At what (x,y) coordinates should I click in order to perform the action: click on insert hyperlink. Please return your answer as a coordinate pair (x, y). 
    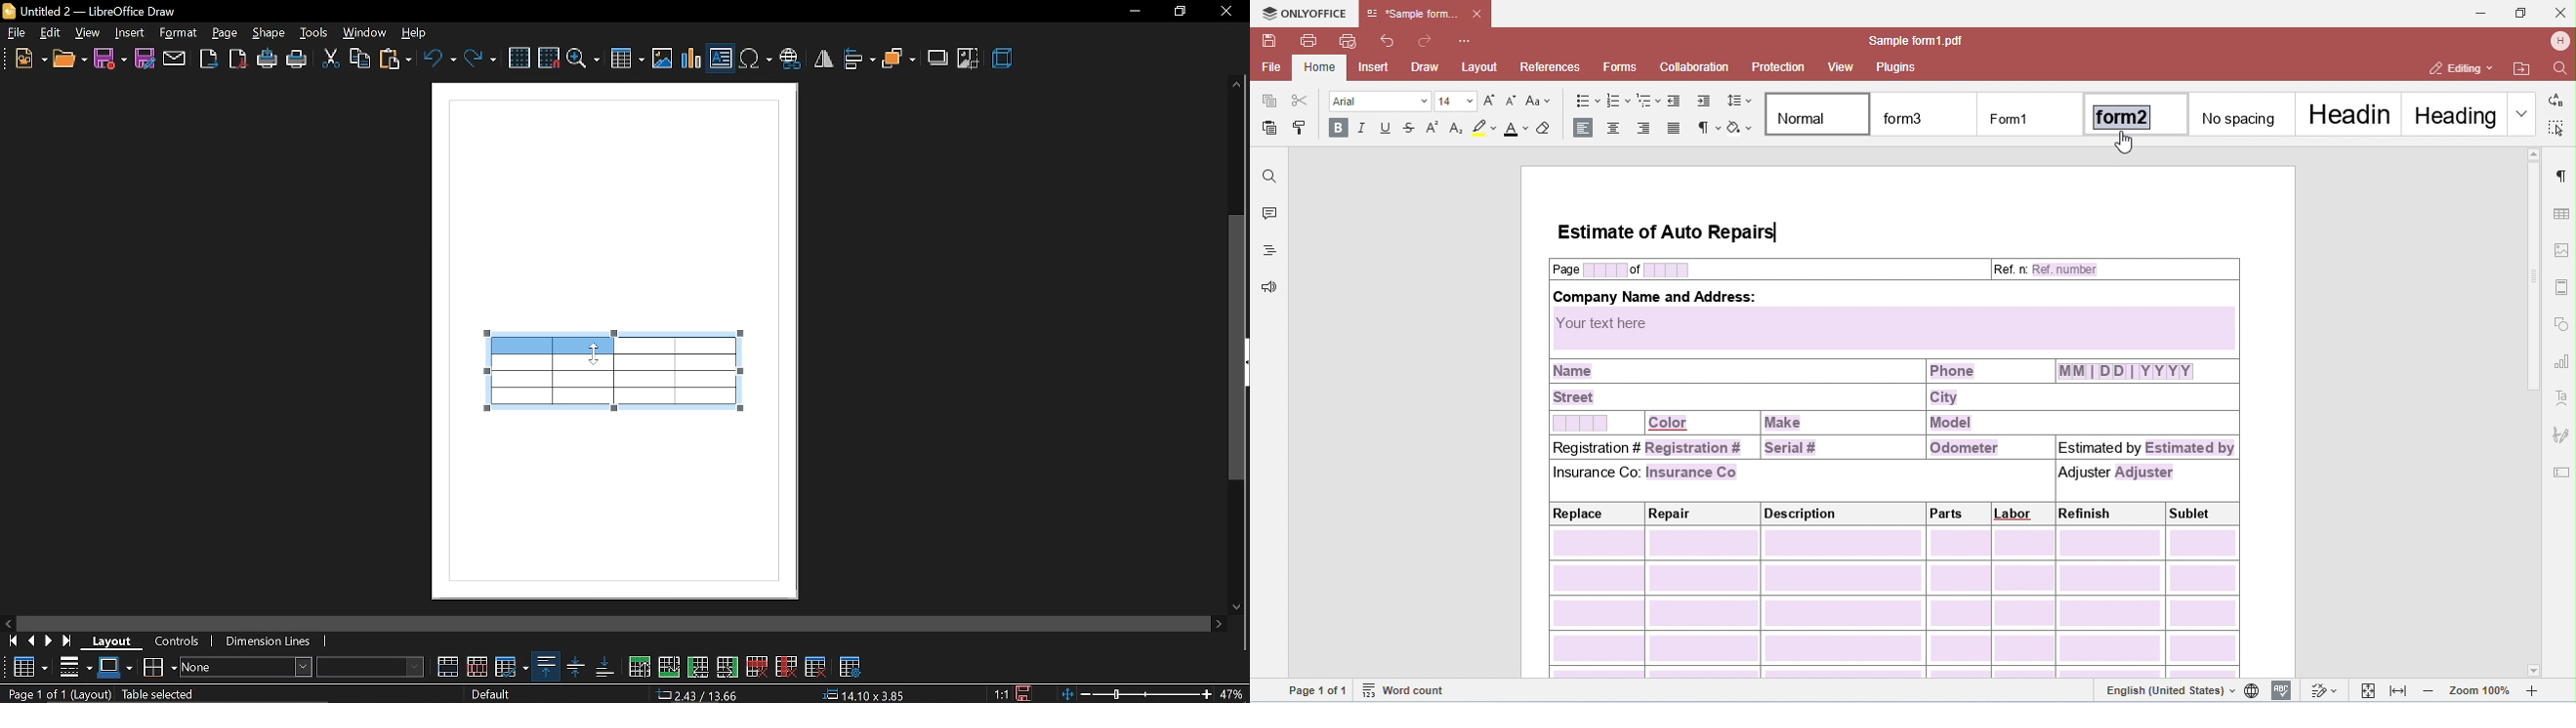
    Looking at the image, I should click on (789, 56).